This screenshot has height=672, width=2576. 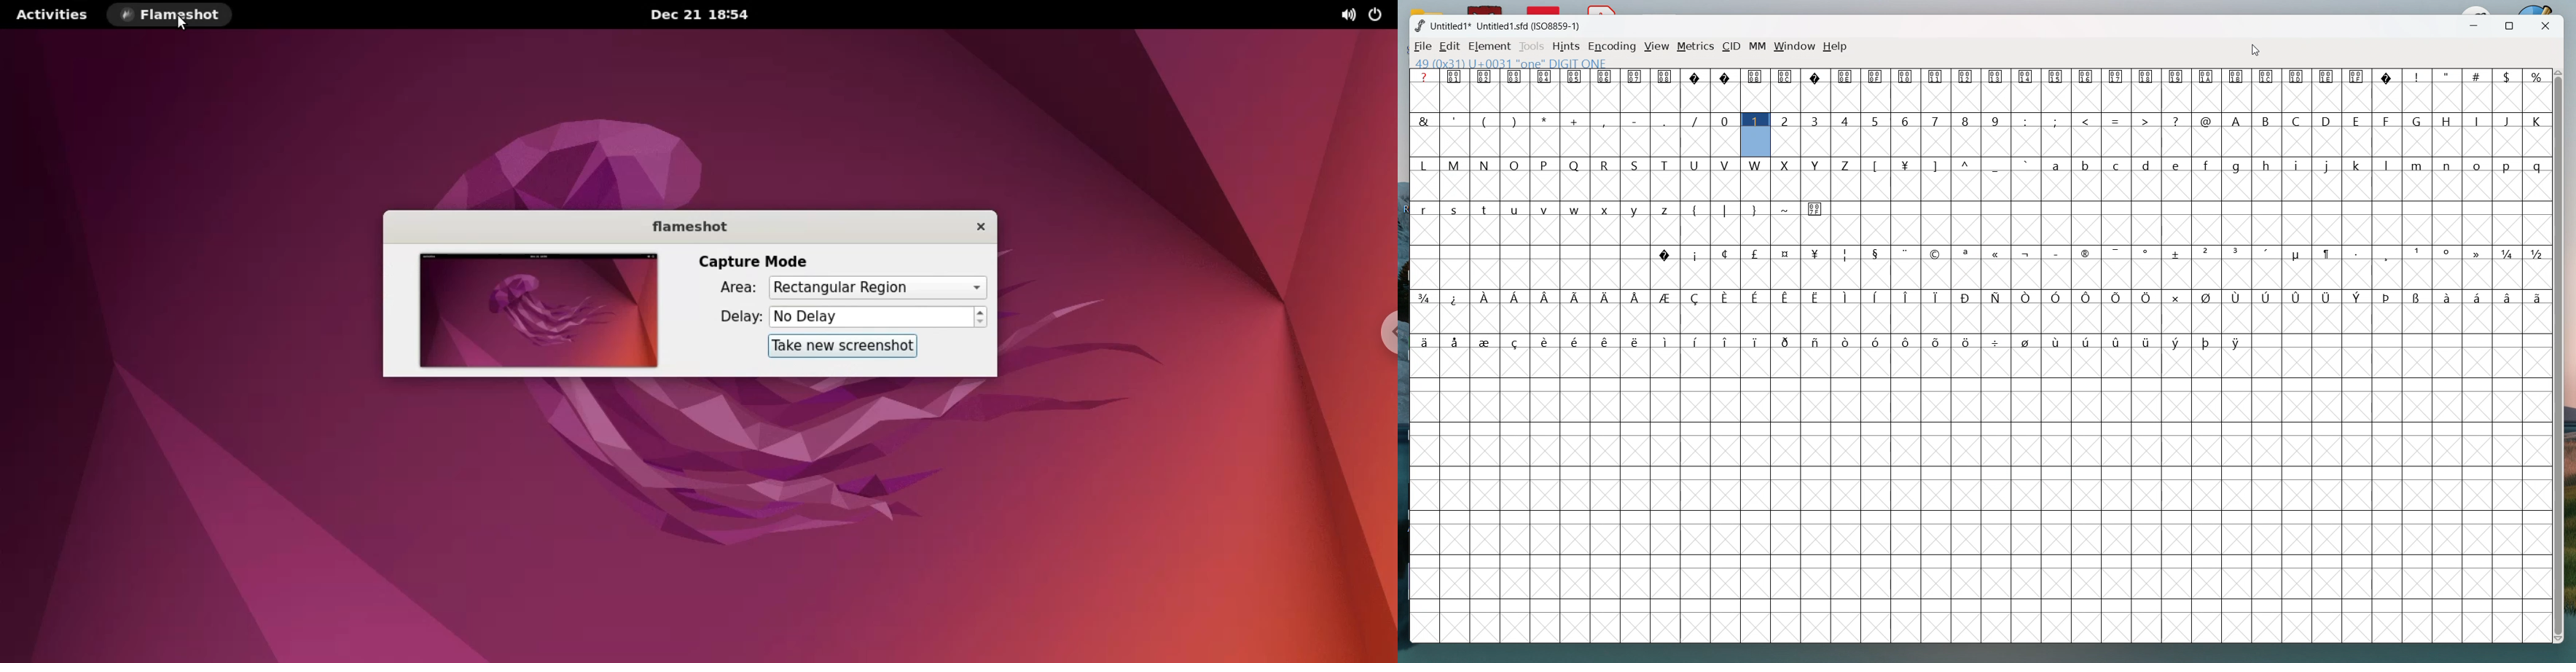 What do you see at coordinates (2254, 50) in the screenshot?
I see `cursor` at bounding box center [2254, 50].